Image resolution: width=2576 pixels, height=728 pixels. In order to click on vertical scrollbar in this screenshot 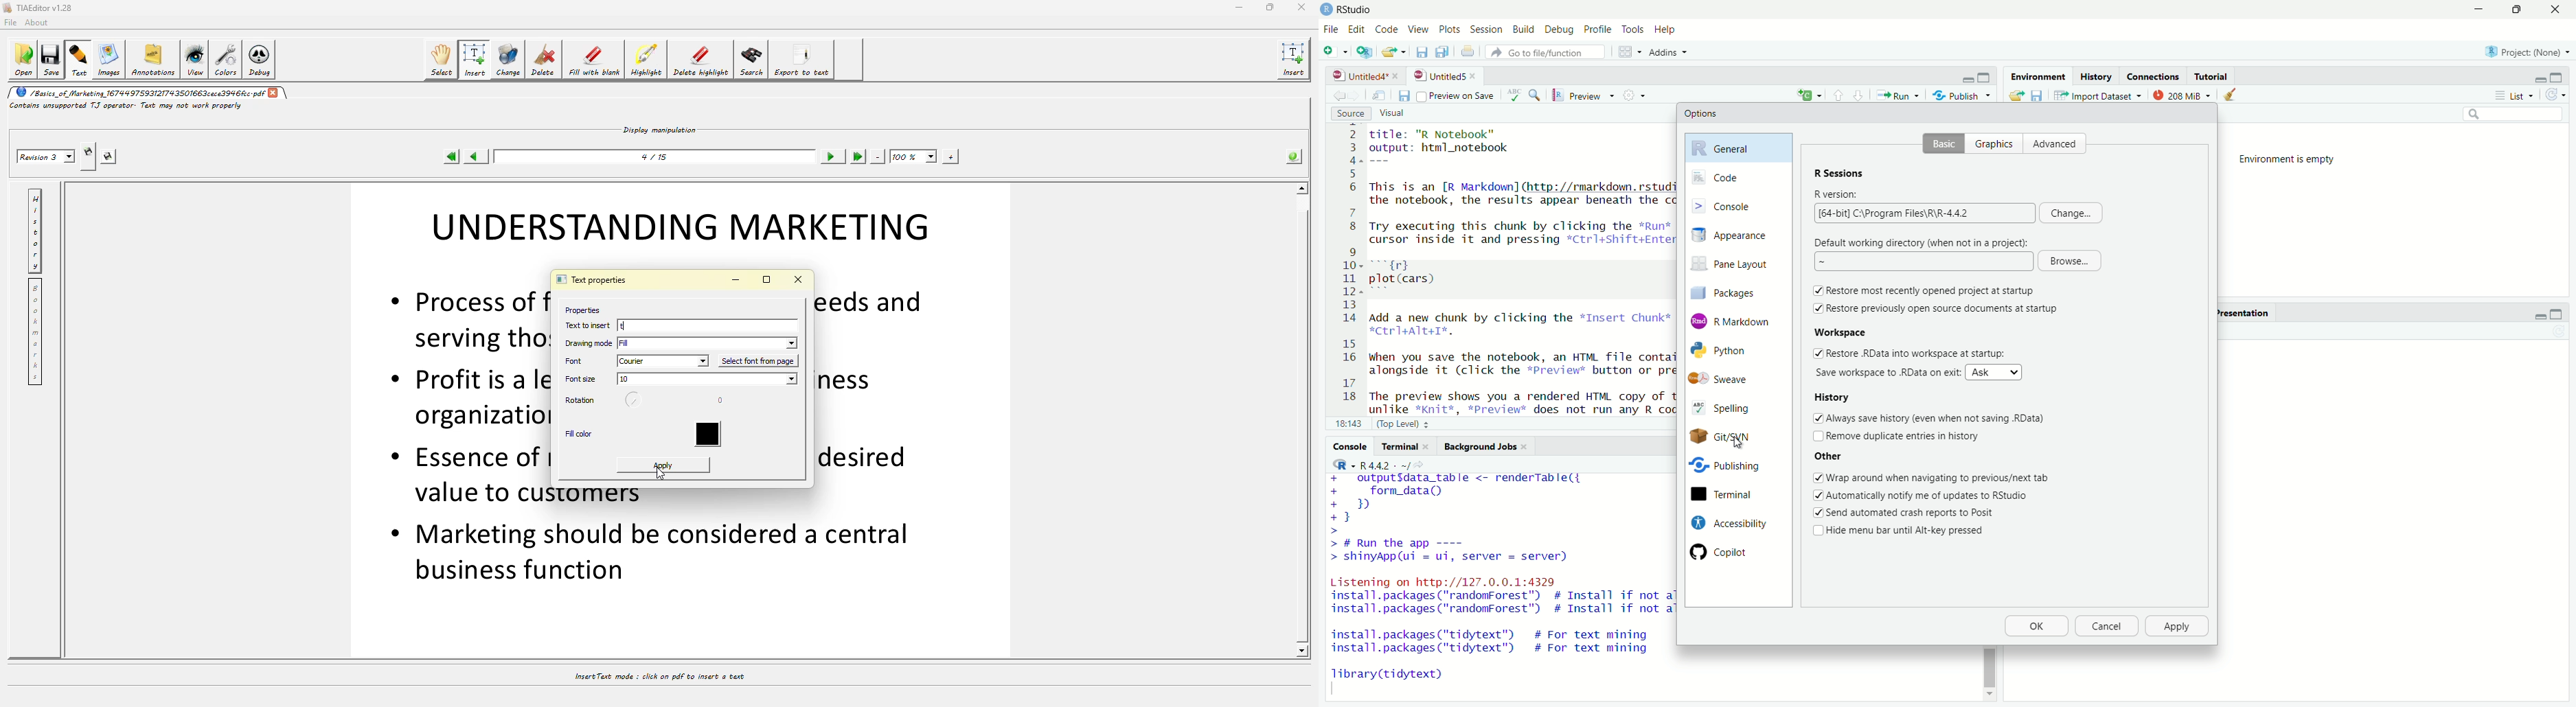, I will do `click(1989, 667)`.